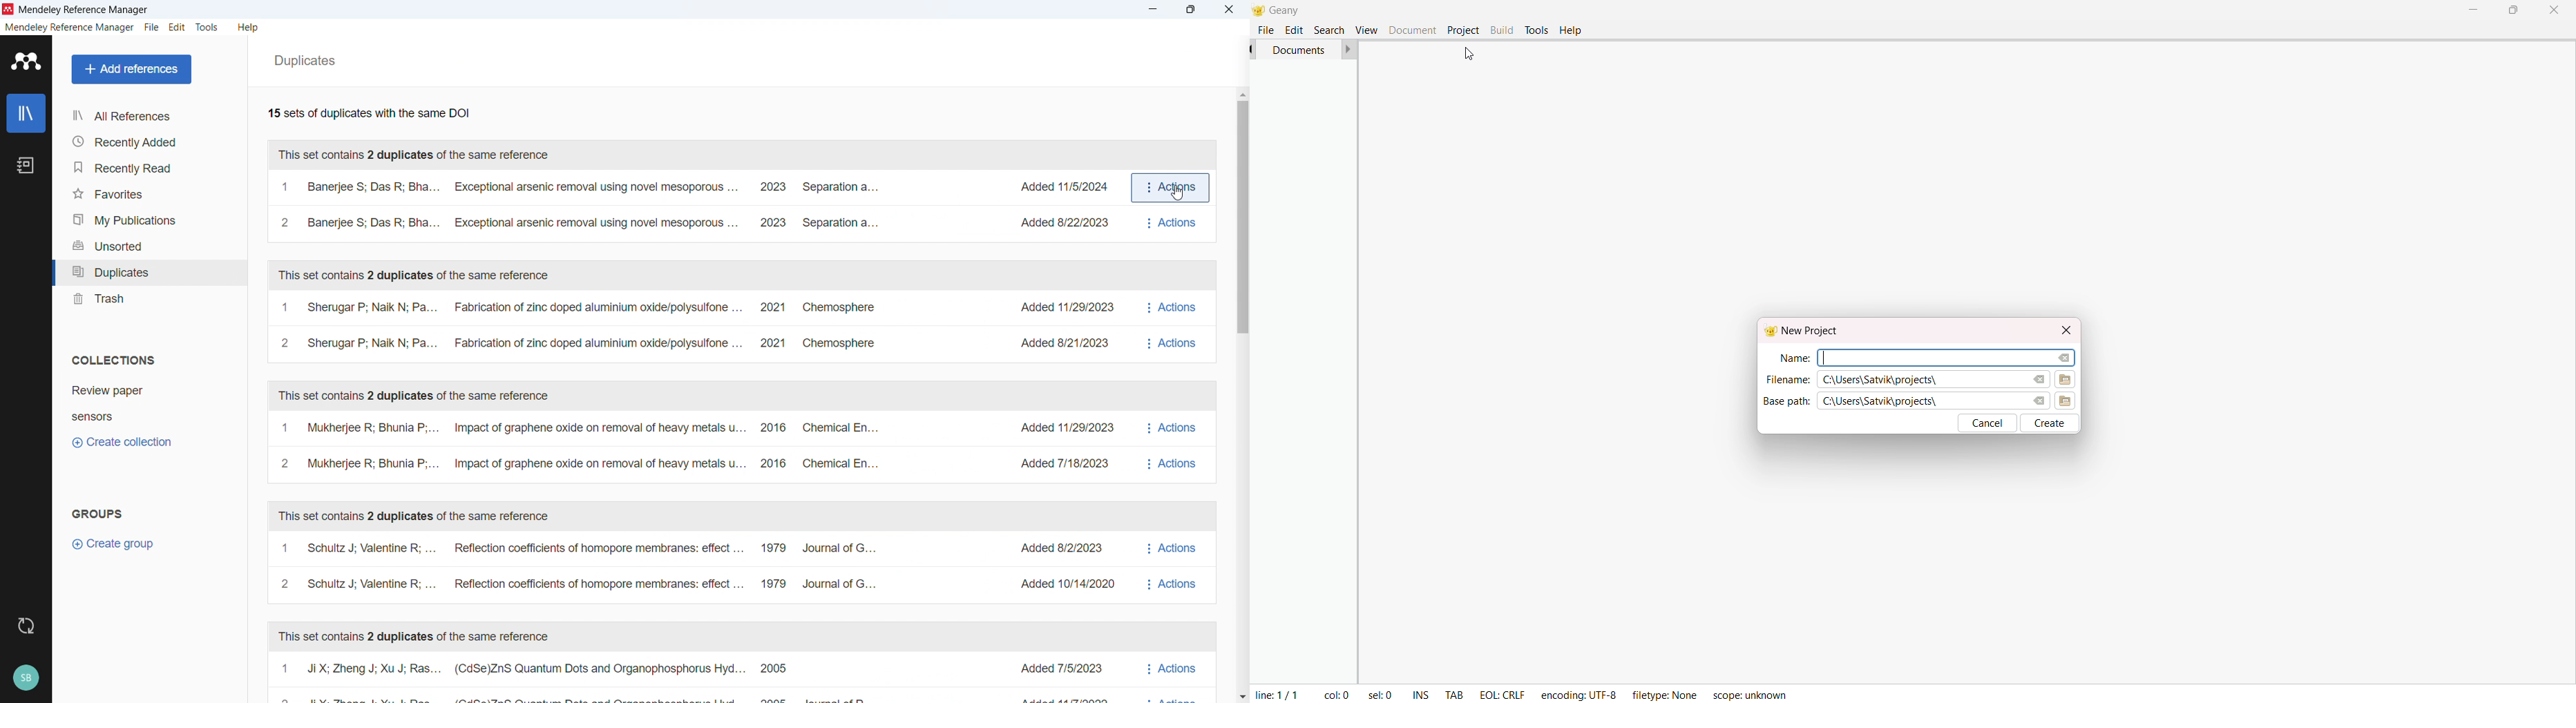  What do you see at coordinates (1036, 583) in the screenshot?
I see `nal of G.... Added 10/14/2020 i` at bounding box center [1036, 583].